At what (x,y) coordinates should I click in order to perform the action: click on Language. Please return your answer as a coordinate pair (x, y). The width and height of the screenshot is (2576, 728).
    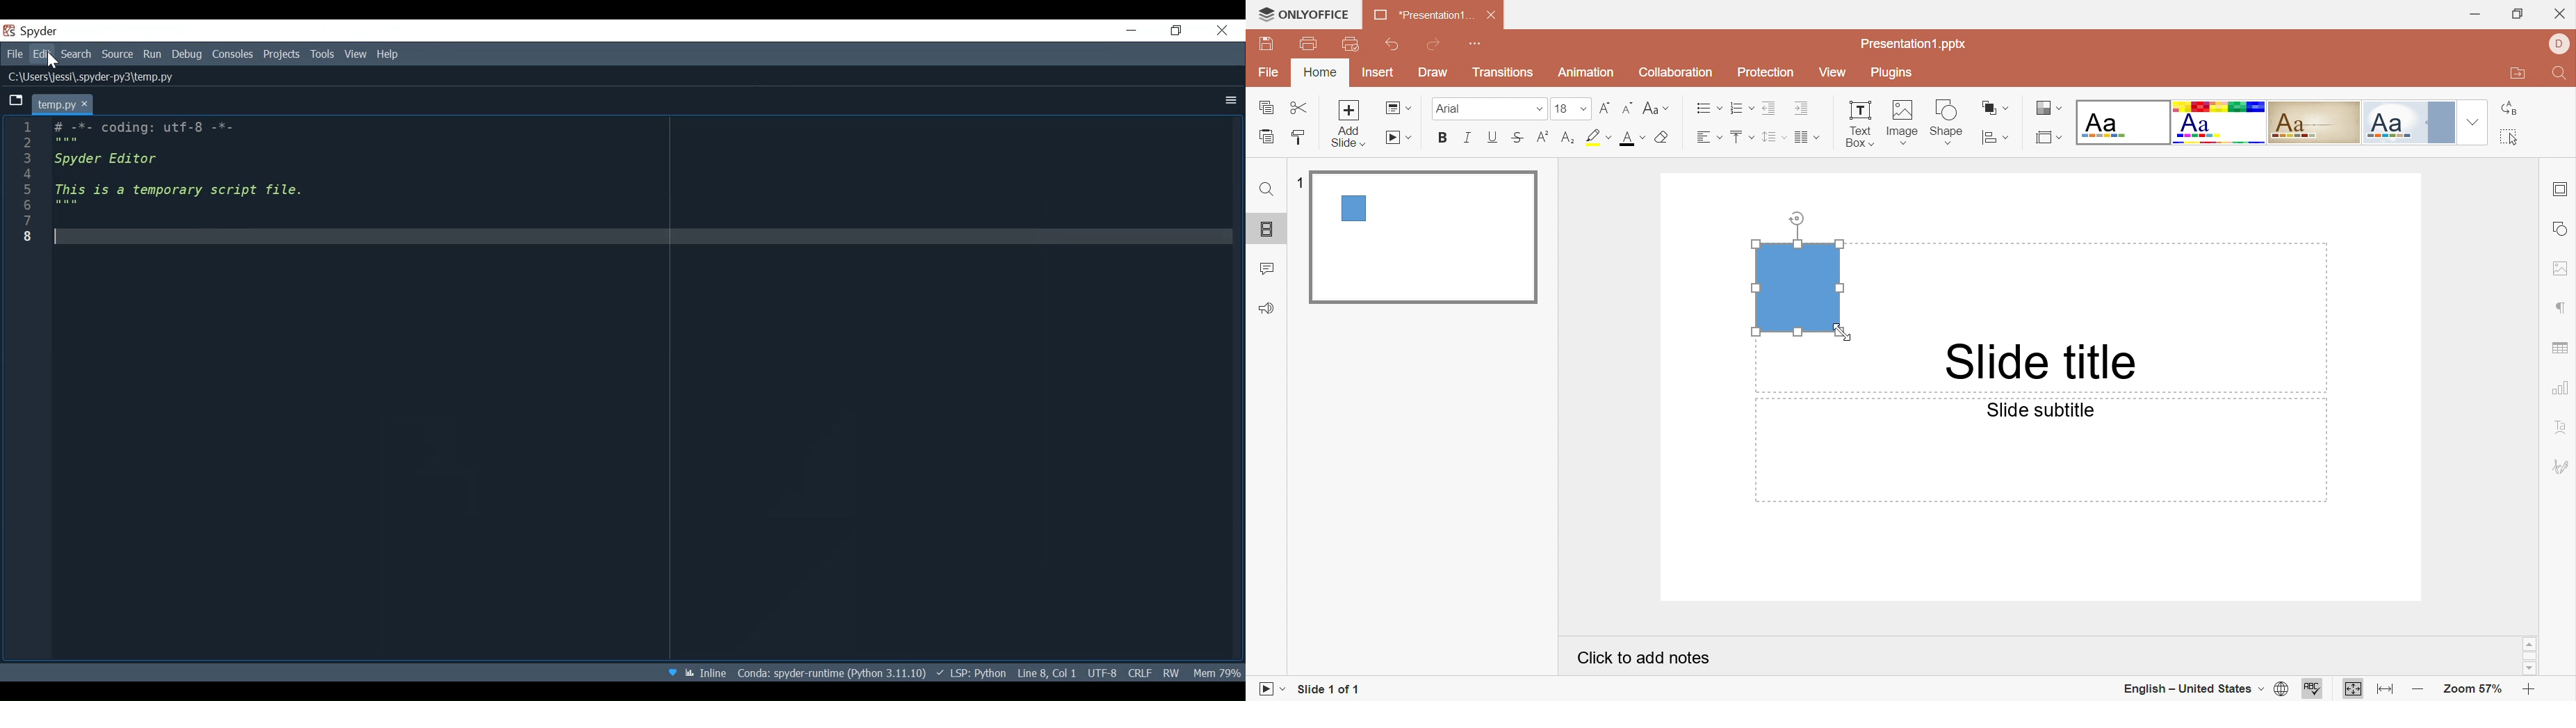
    Looking at the image, I should click on (970, 673).